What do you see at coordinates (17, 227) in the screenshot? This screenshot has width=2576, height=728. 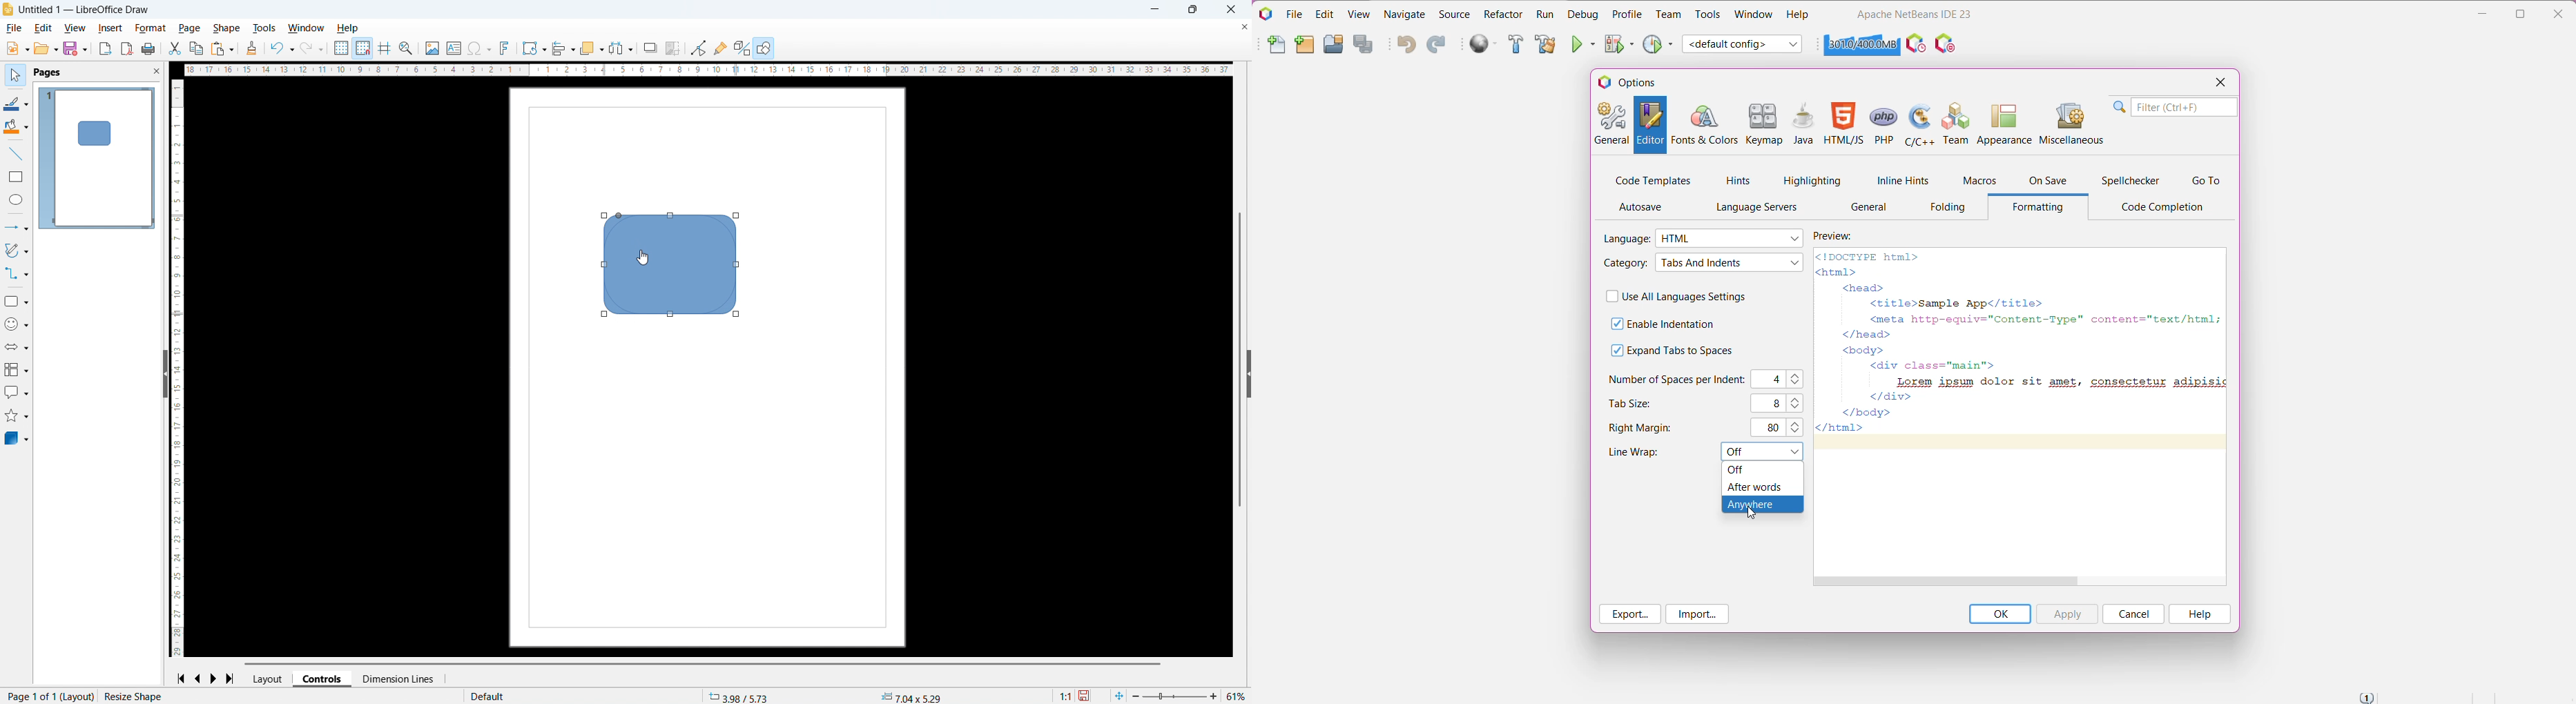 I see `Lines and arrows ` at bounding box center [17, 227].